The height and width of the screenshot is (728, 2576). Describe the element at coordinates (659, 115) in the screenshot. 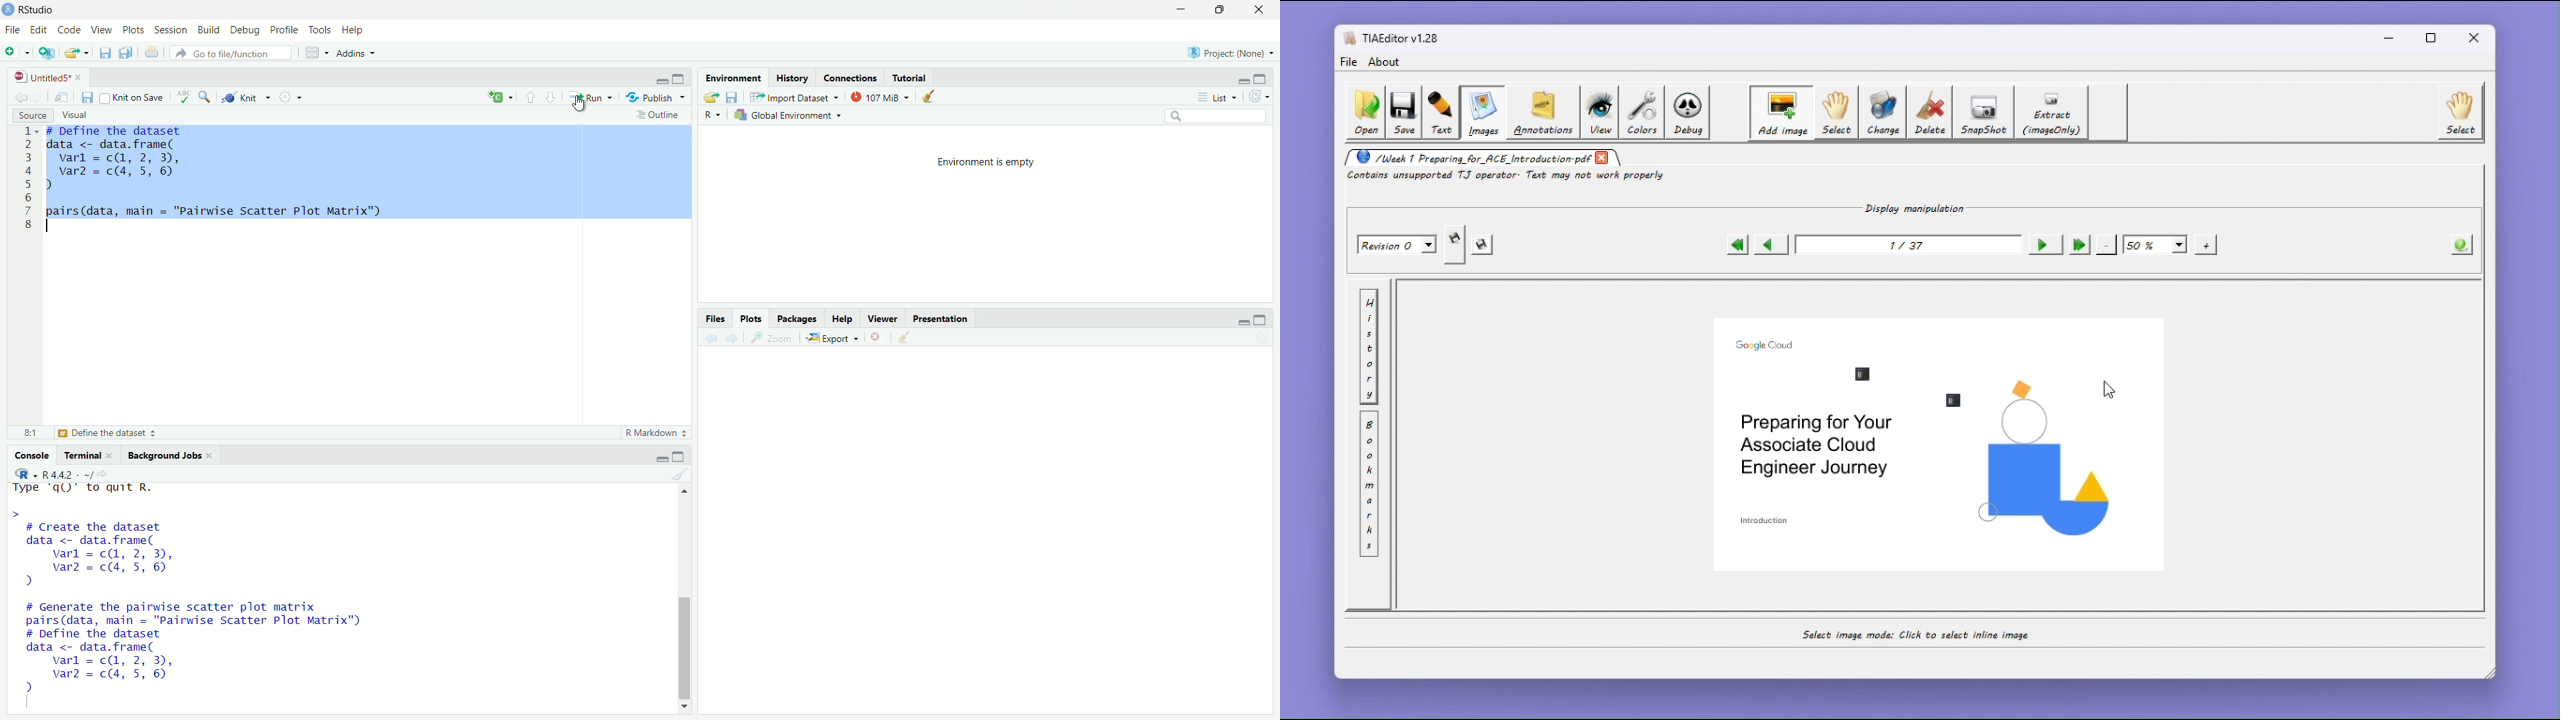

I see `Show document outline (Ctrl + Shift + O)` at that location.